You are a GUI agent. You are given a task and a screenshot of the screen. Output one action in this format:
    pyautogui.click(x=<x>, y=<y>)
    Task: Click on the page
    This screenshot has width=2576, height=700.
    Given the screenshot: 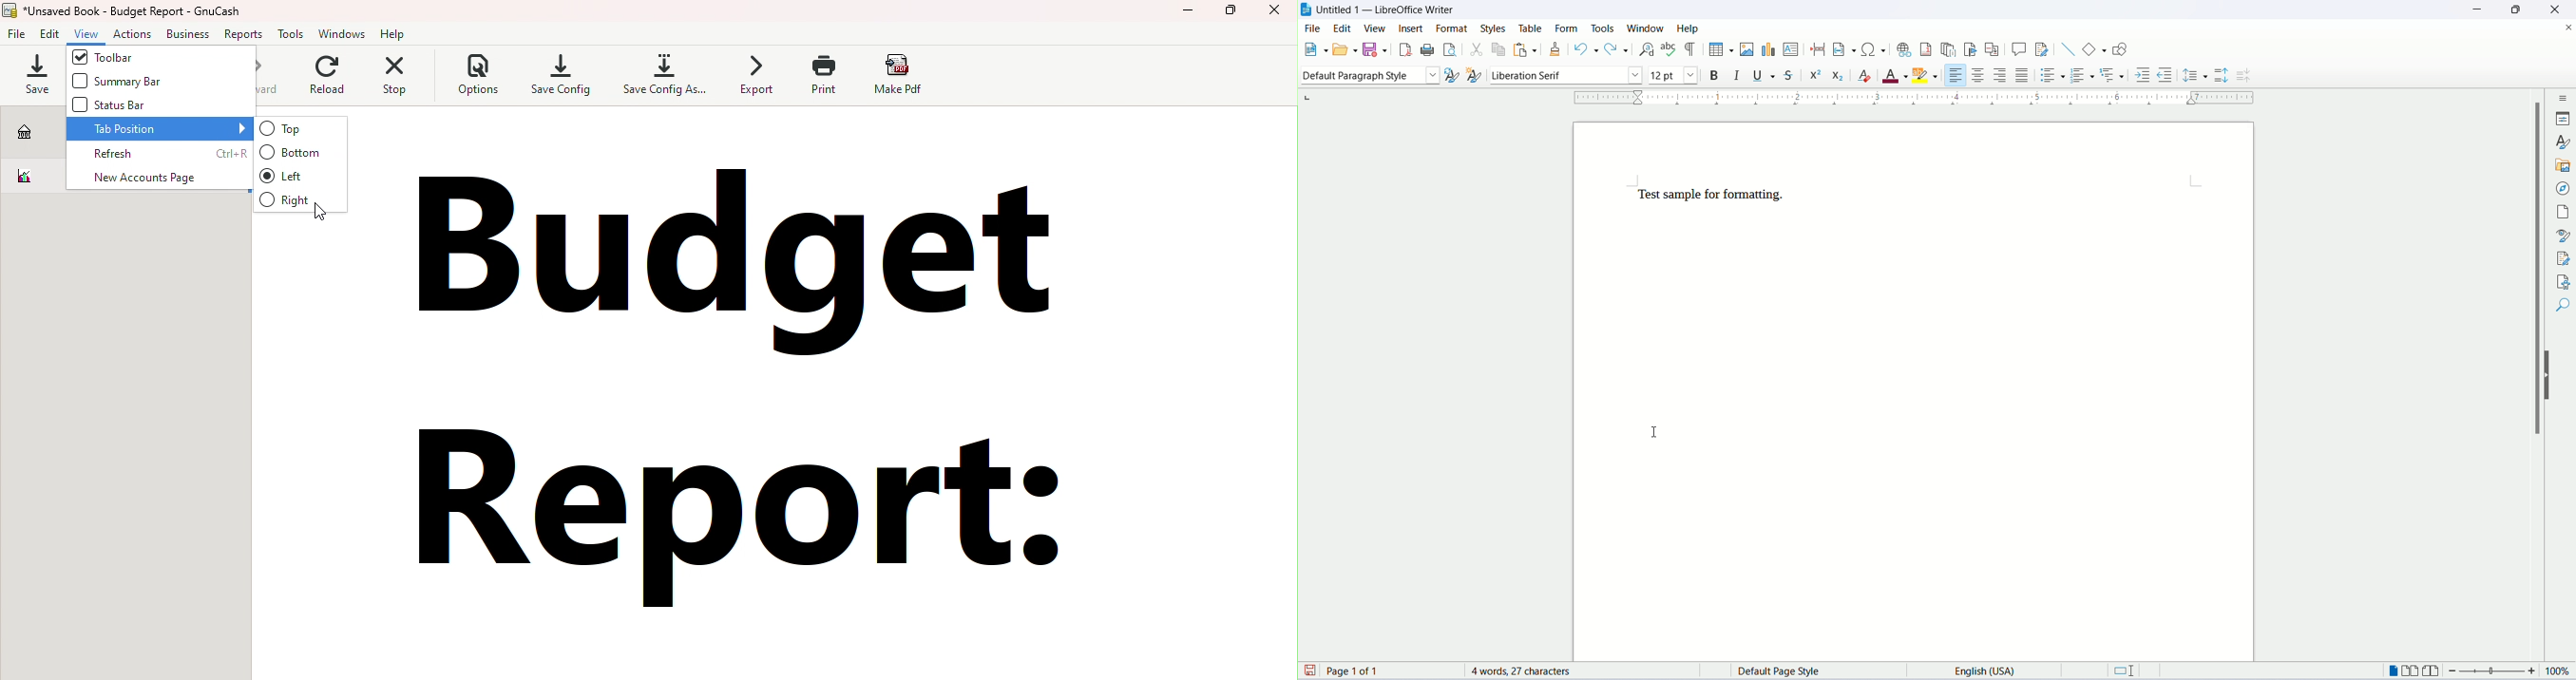 What is the action you would take?
    pyautogui.click(x=2565, y=212)
    